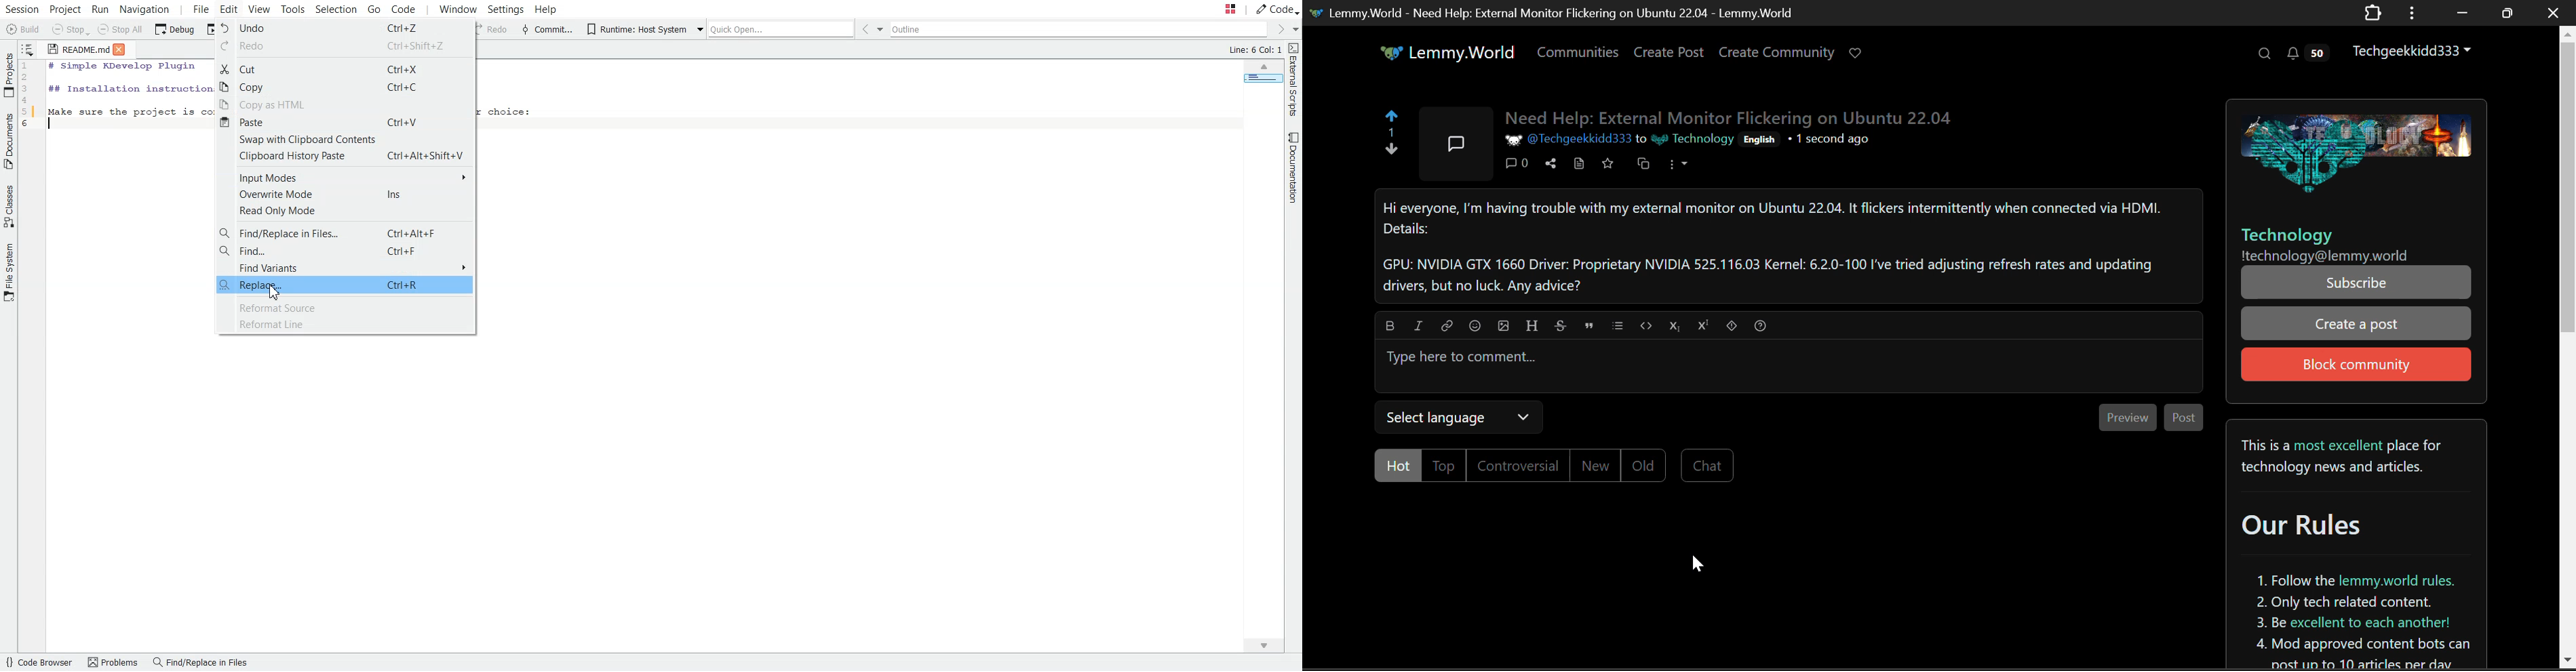  I want to click on Community Media, so click(2353, 149).